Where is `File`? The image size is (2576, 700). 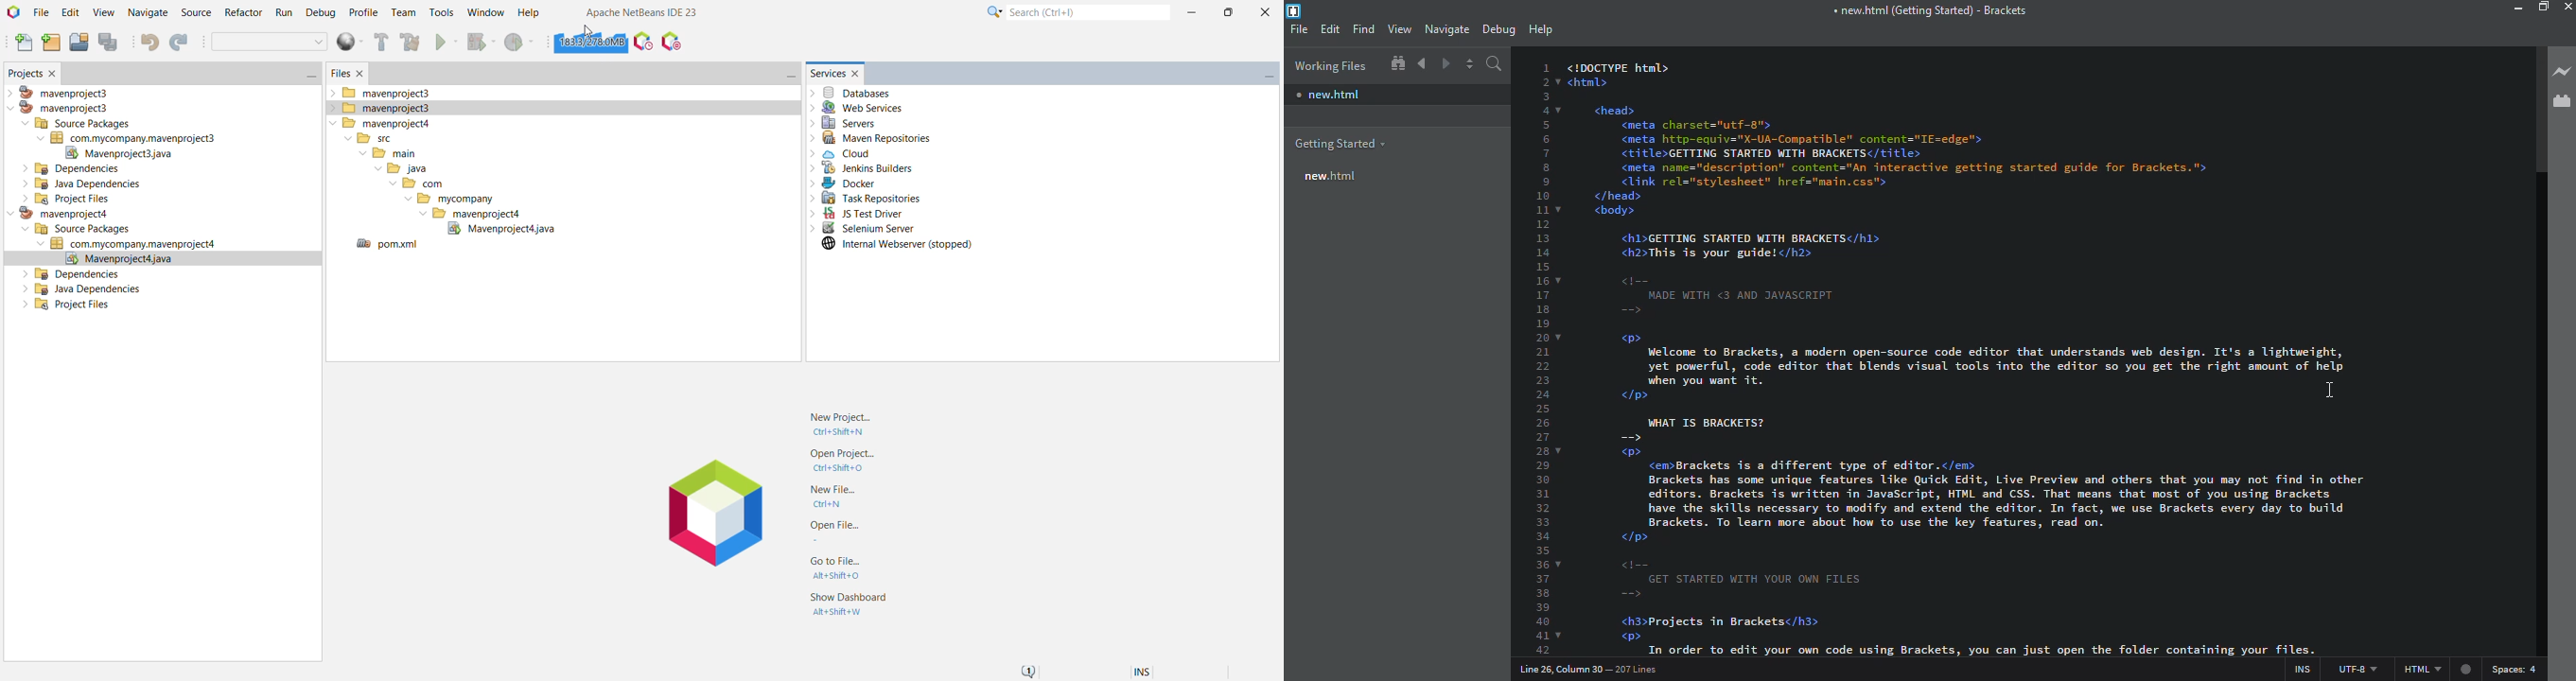
File is located at coordinates (41, 13).